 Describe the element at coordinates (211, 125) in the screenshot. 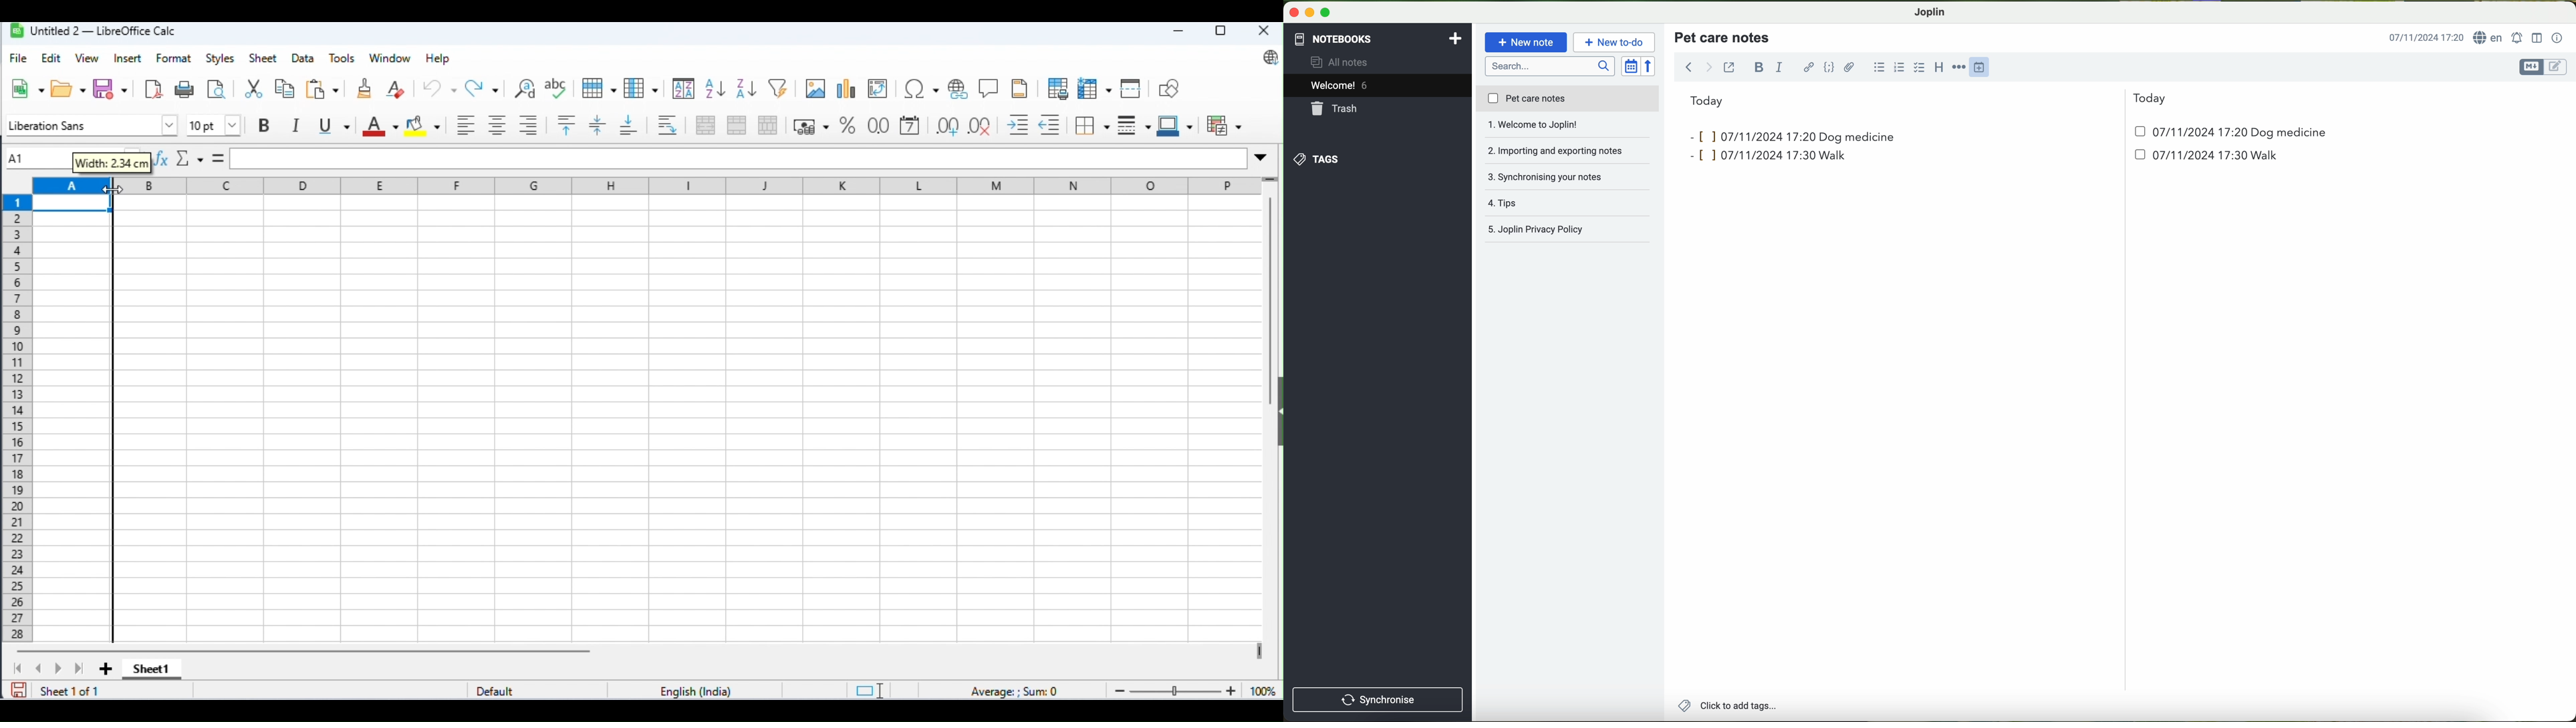

I see `font size` at that location.